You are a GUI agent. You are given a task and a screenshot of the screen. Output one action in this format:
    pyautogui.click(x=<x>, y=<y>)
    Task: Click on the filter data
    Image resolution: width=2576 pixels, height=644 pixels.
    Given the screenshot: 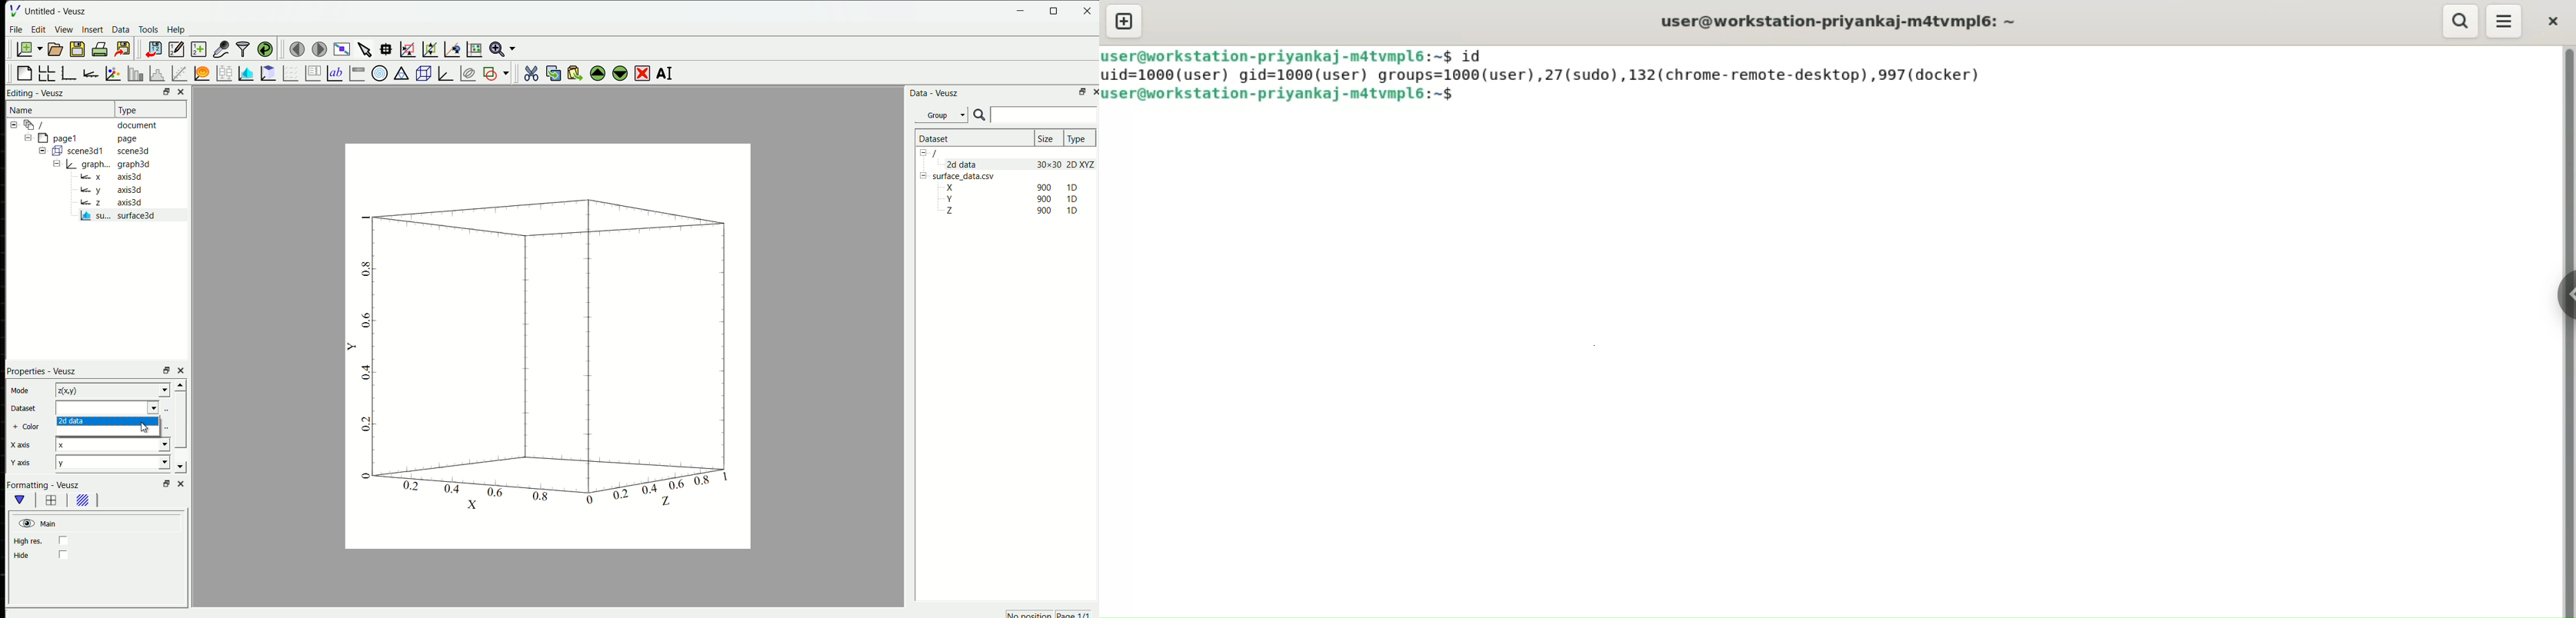 What is the action you would take?
    pyautogui.click(x=243, y=49)
    